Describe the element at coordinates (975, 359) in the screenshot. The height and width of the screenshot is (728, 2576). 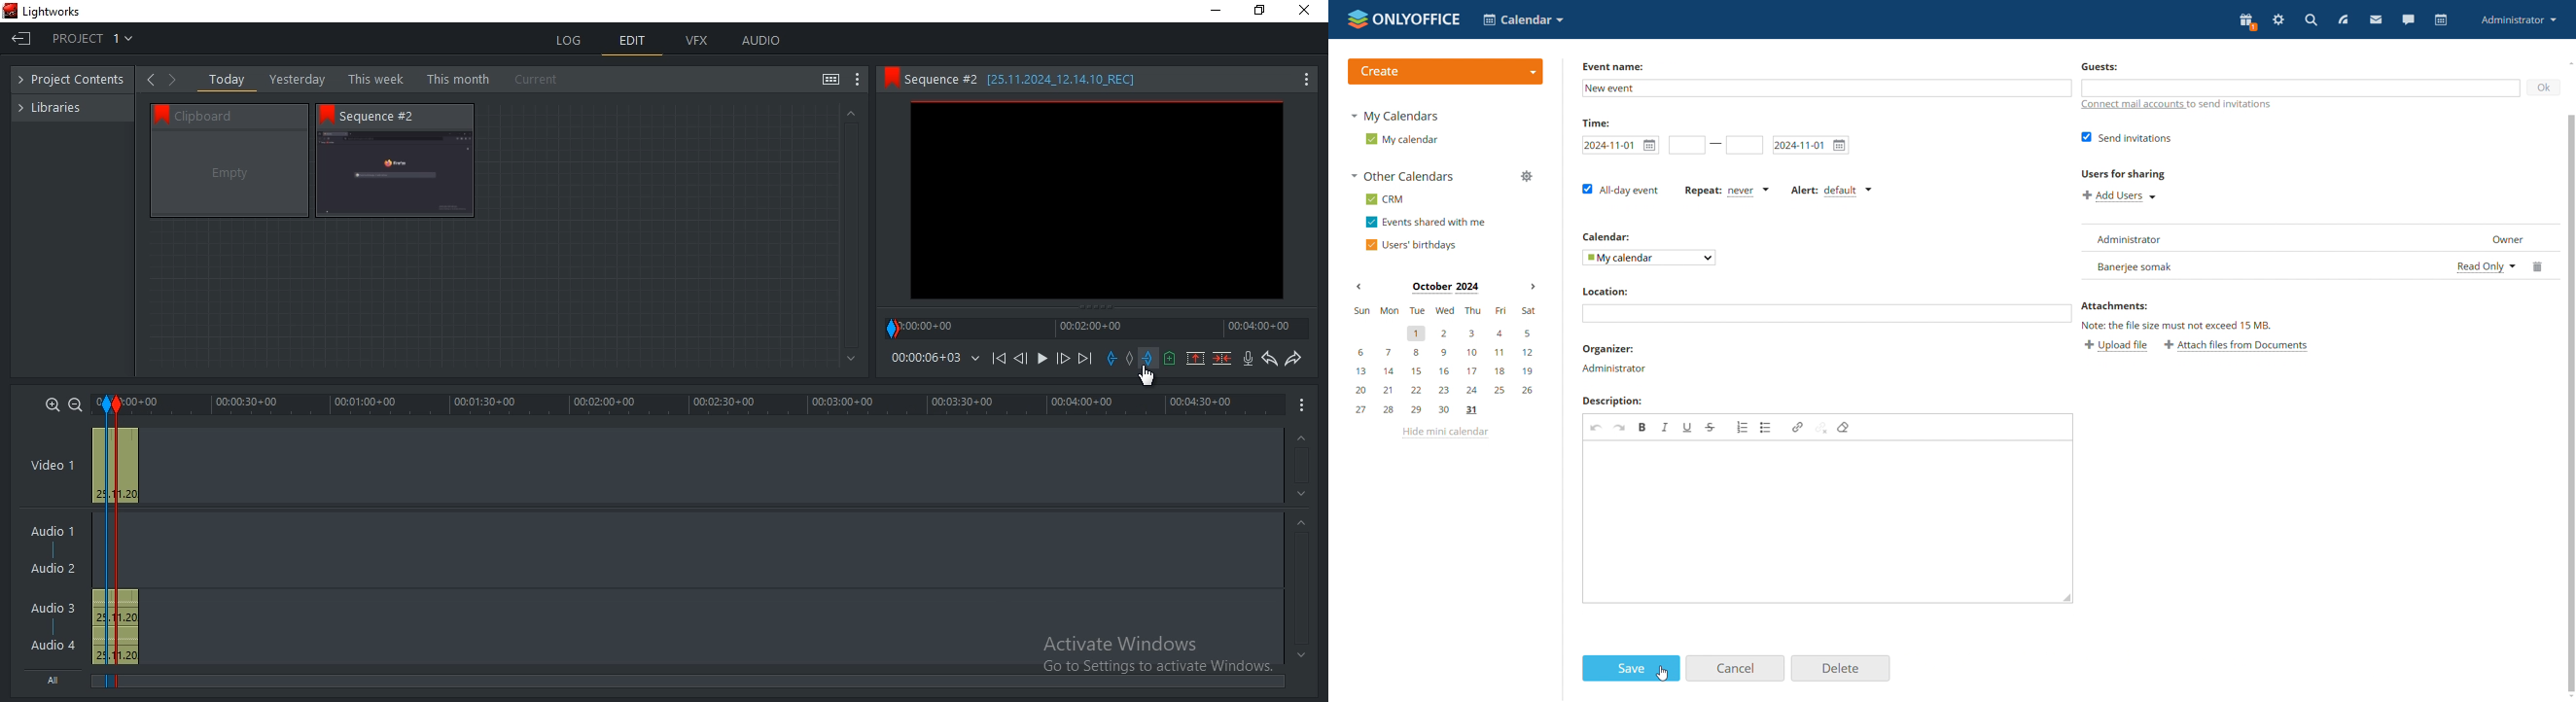
I see `Drop down arrow` at that location.